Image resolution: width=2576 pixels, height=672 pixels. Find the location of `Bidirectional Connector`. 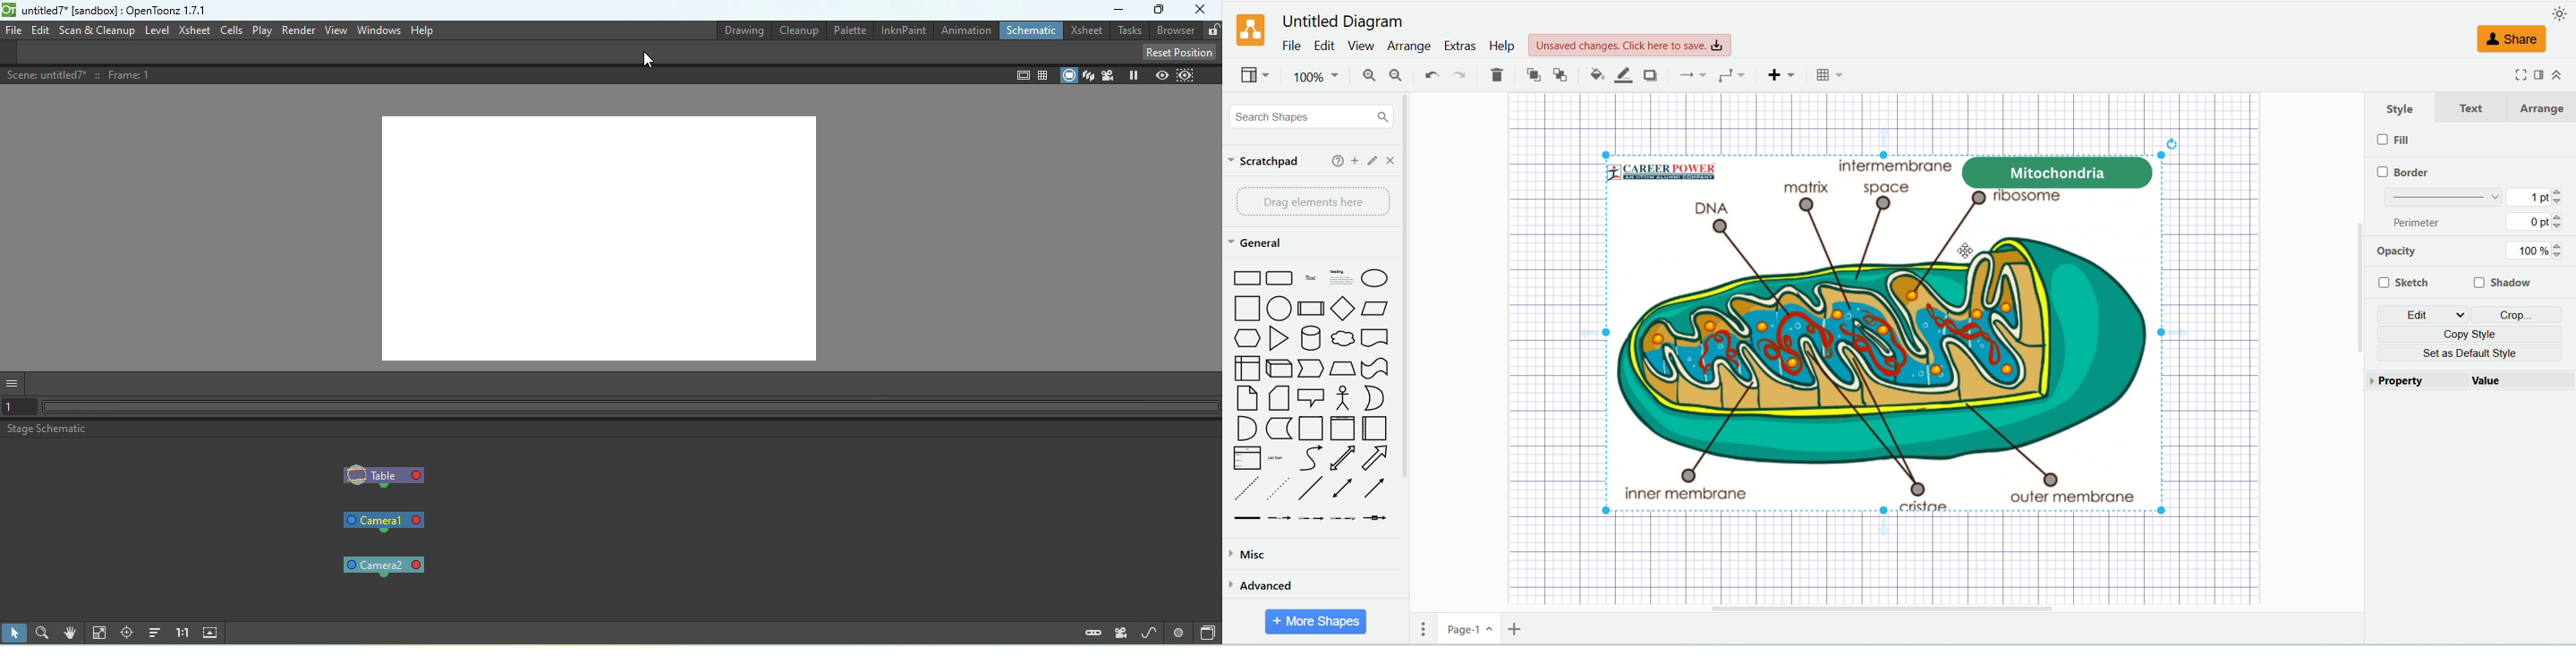

Bidirectional Connector is located at coordinates (1346, 489).